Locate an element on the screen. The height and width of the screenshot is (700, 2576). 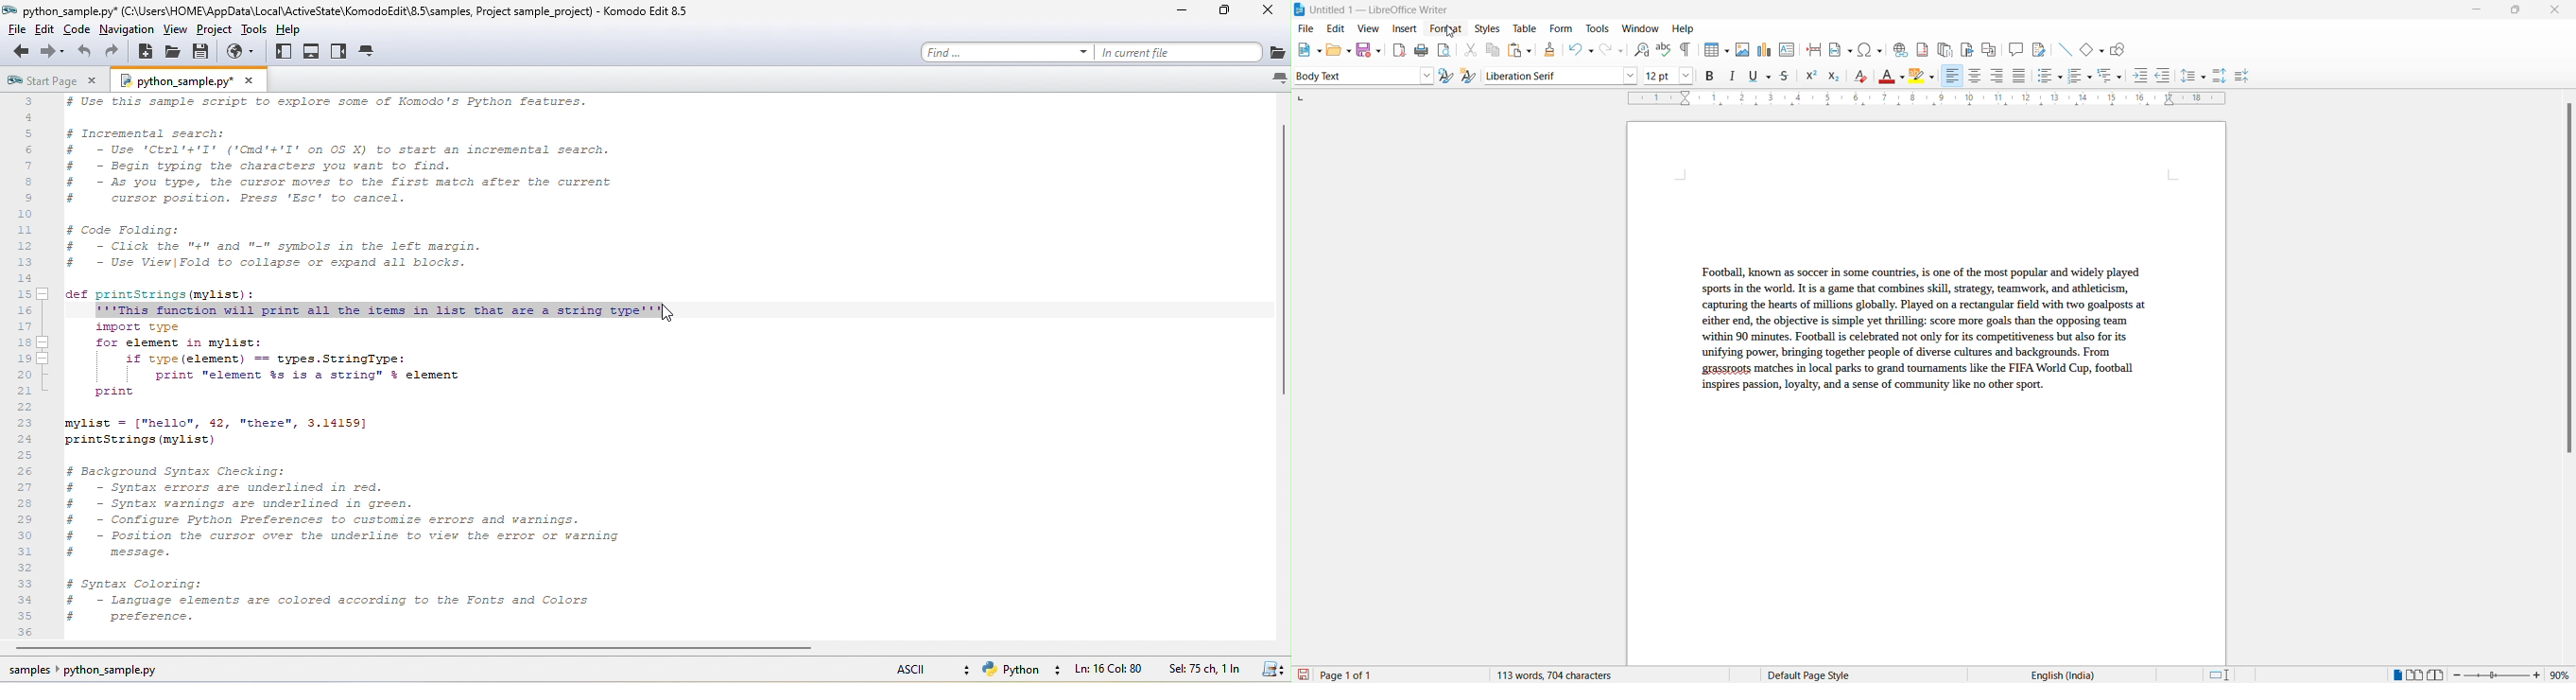
export as pdf is located at coordinates (1400, 49).